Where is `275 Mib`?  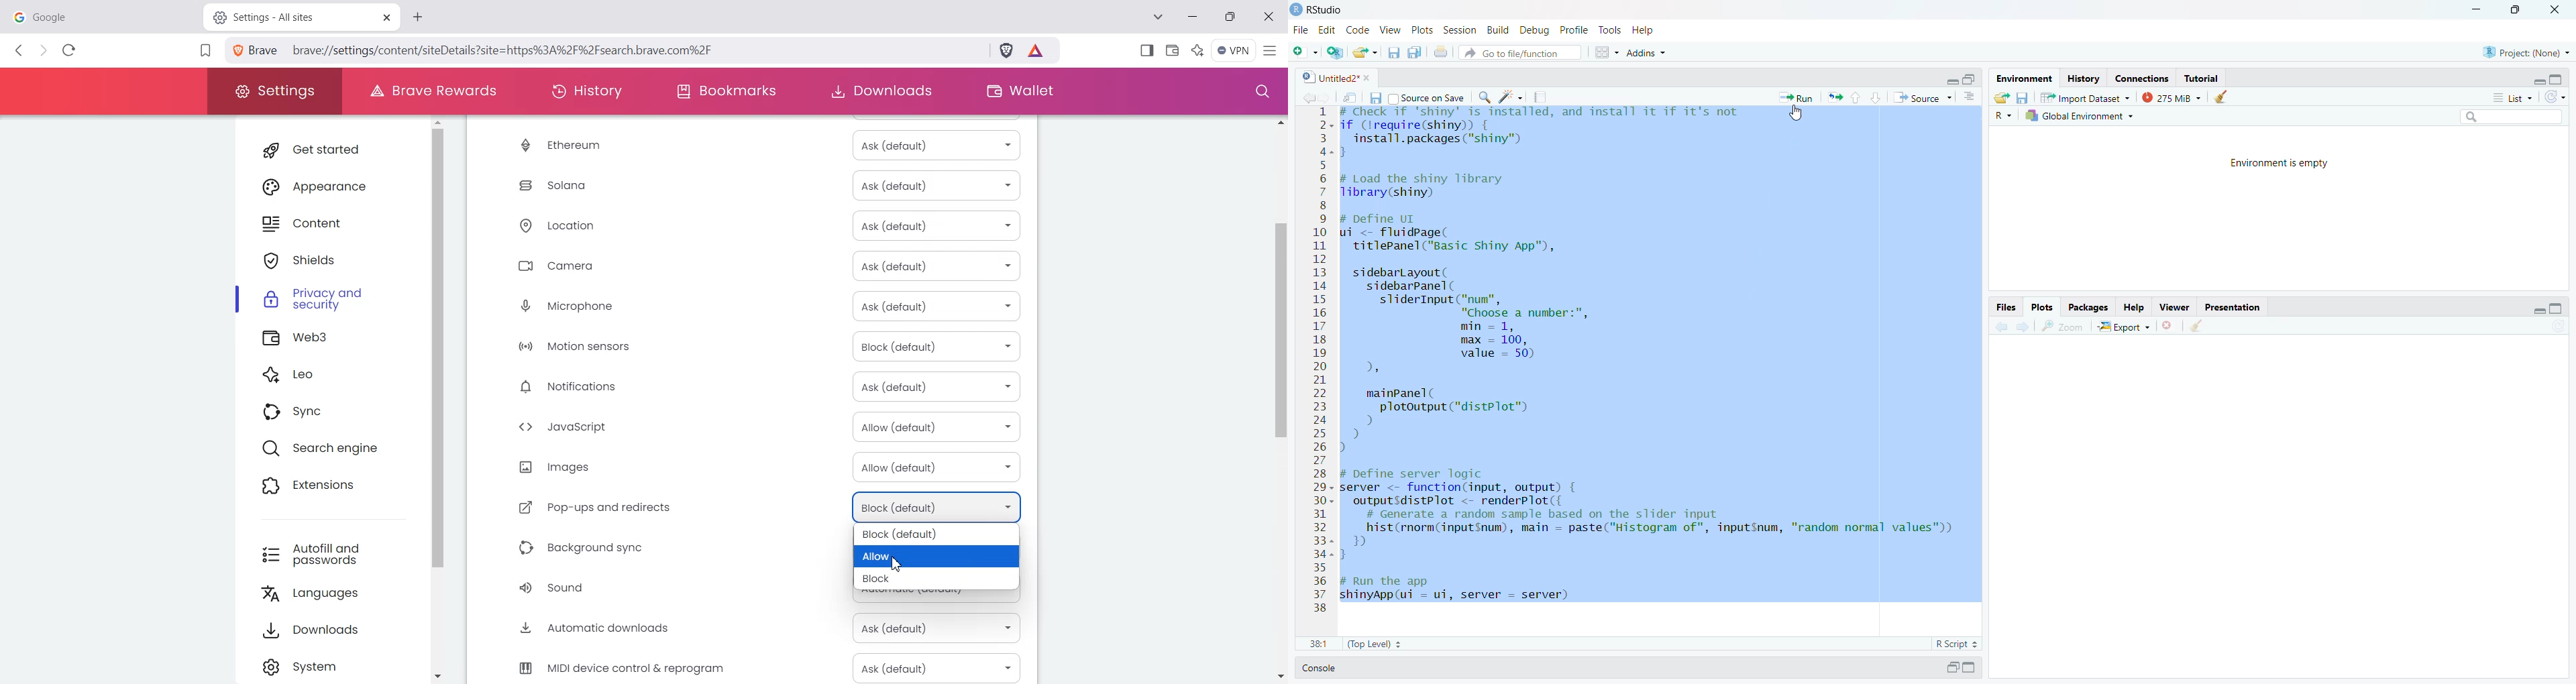 275 Mib is located at coordinates (2172, 96).